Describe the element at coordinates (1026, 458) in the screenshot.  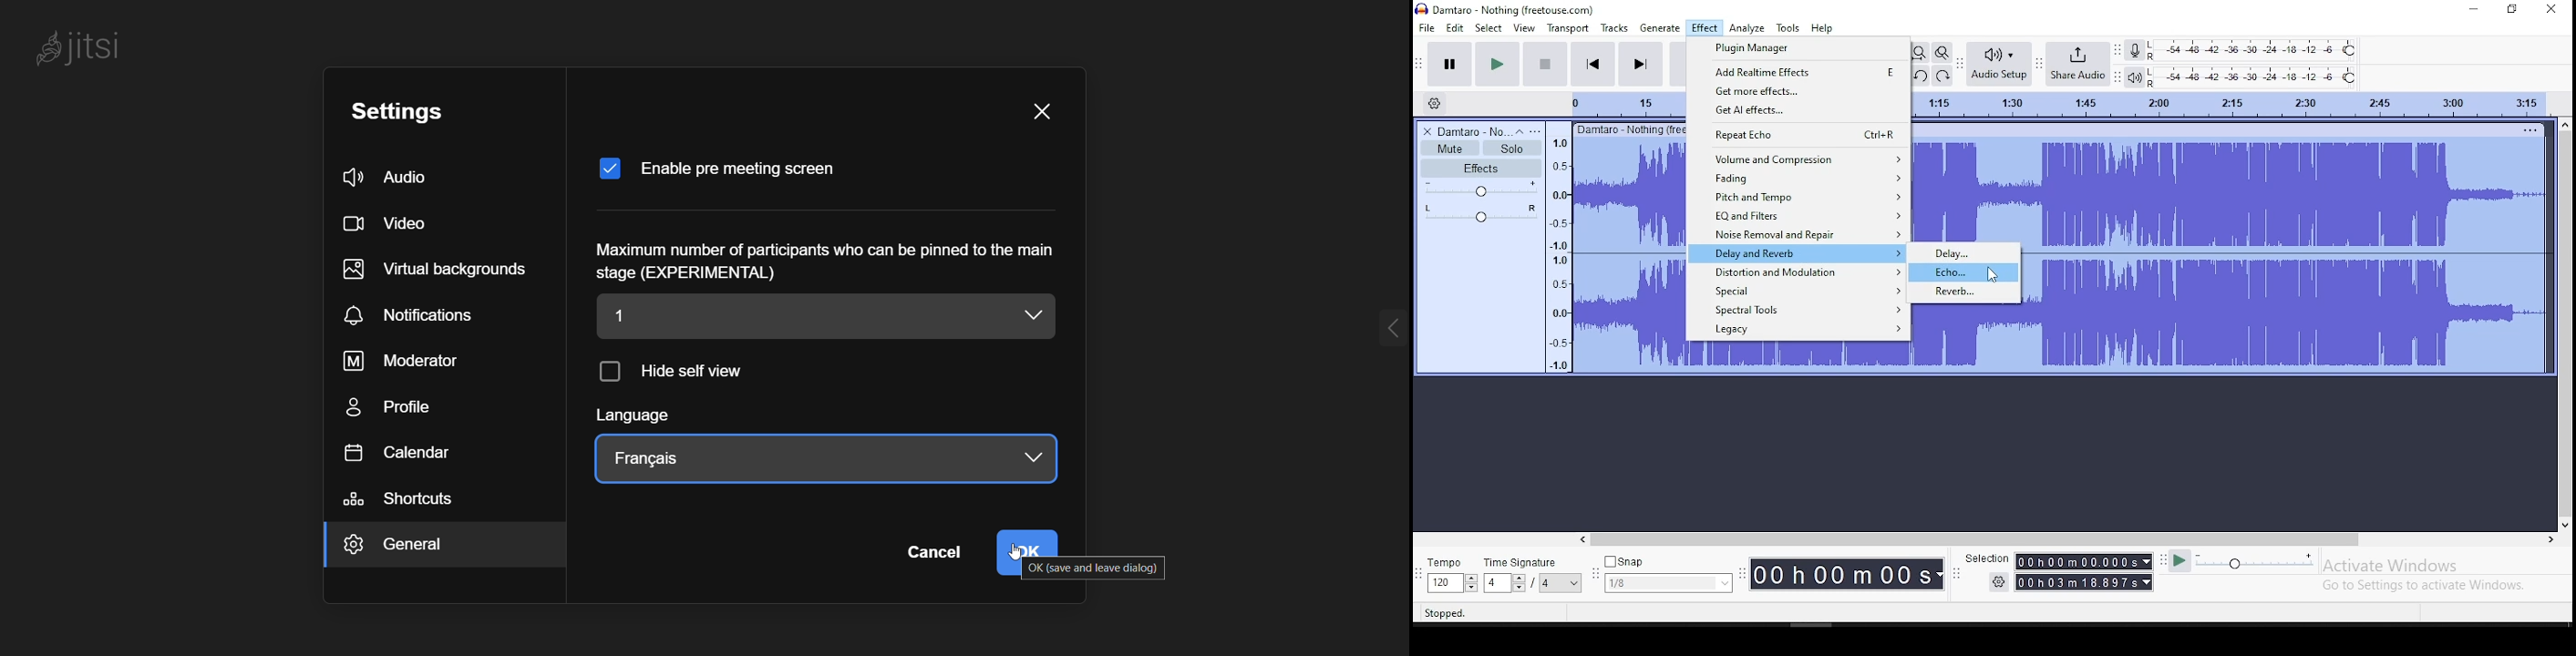
I see `dropdown` at that location.